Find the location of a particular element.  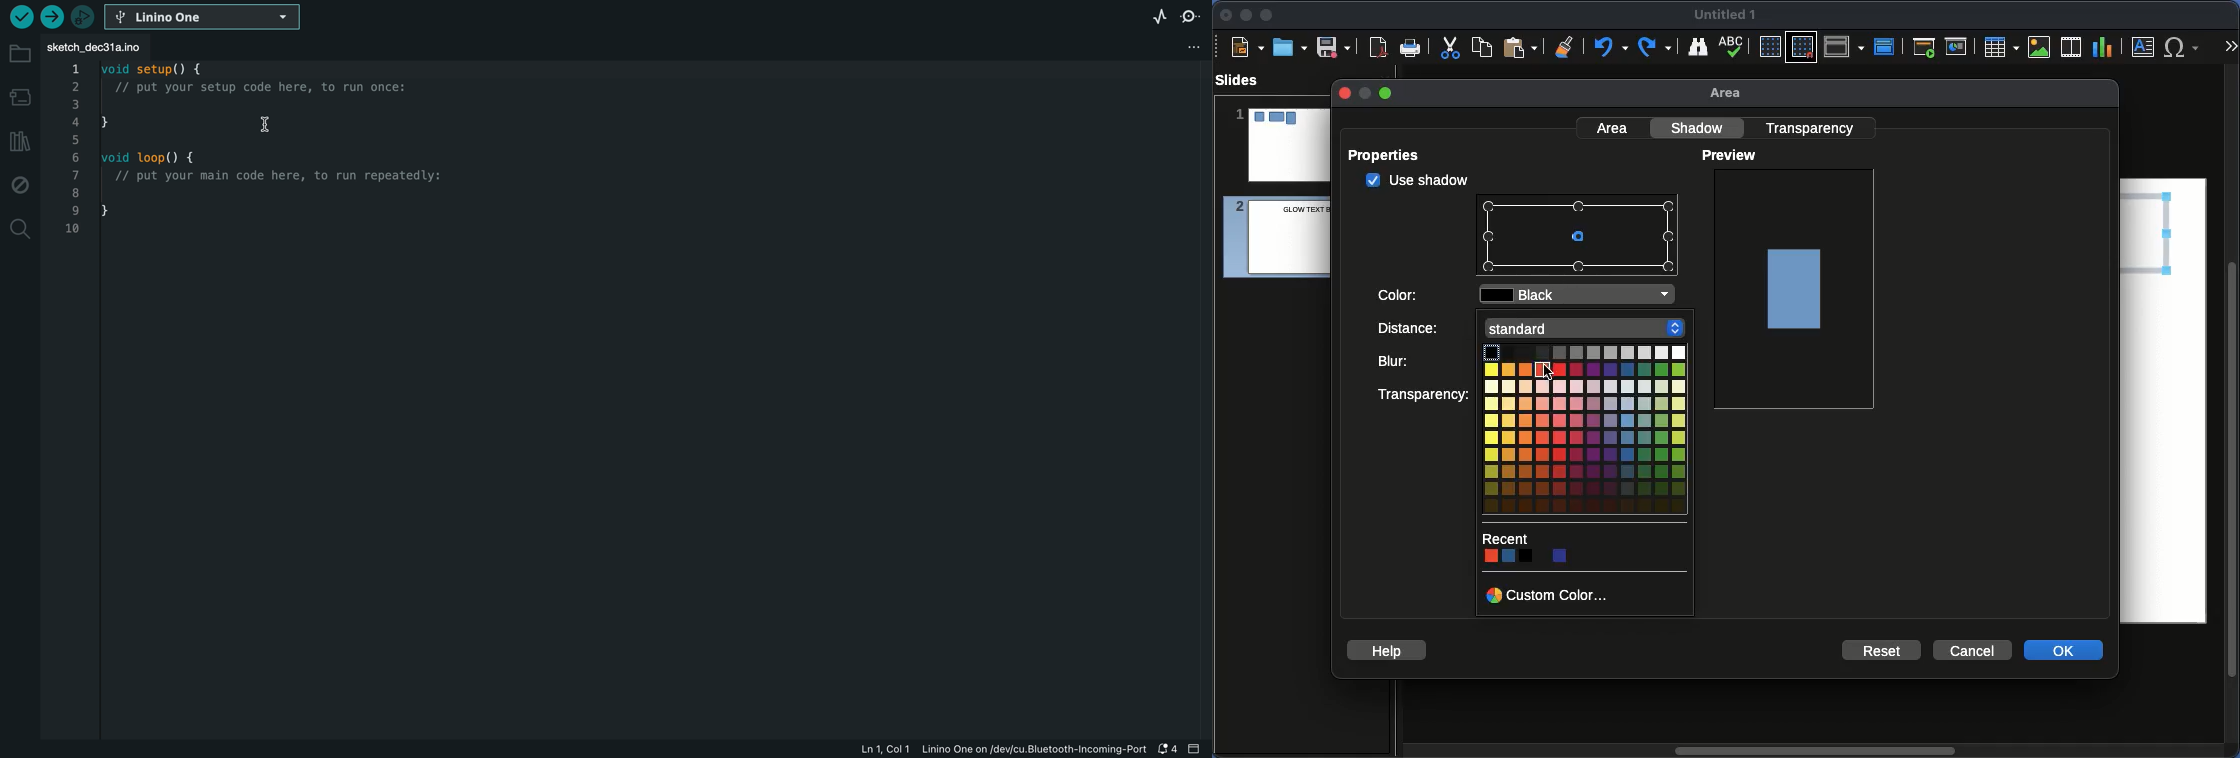

Table is located at coordinates (2000, 46).